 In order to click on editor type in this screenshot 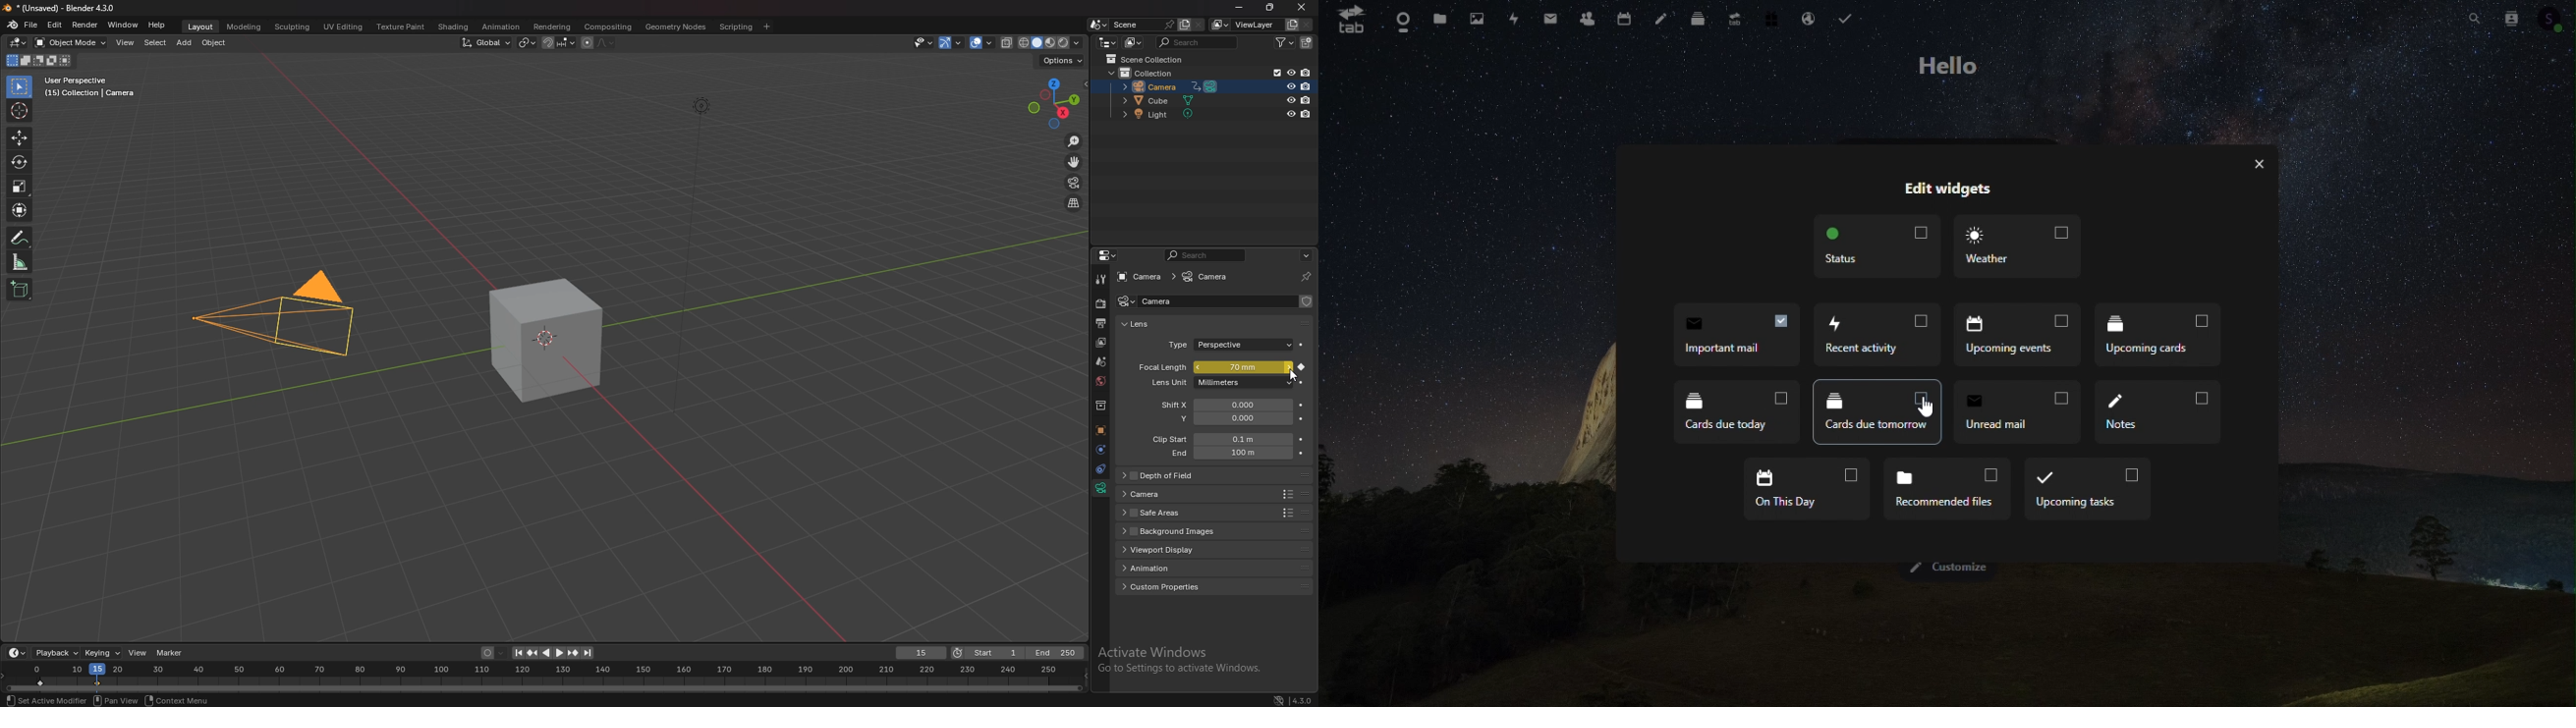, I will do `click(1108, 255)`.